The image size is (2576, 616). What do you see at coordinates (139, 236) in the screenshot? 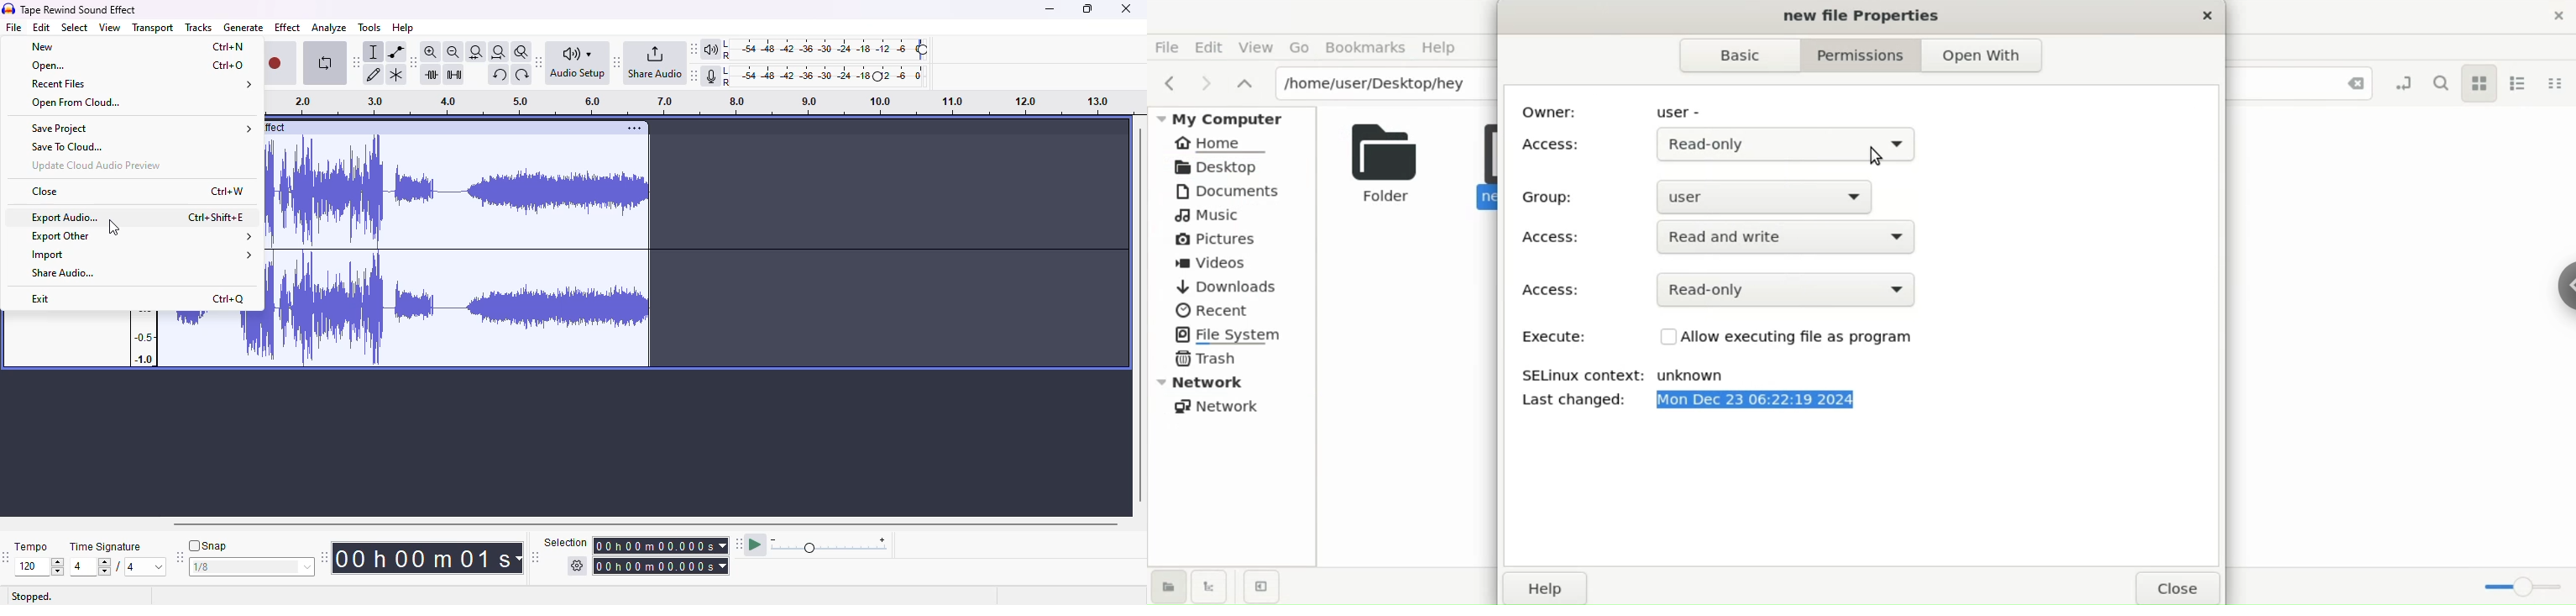
I see `export other` at bounding box center [139, 236].